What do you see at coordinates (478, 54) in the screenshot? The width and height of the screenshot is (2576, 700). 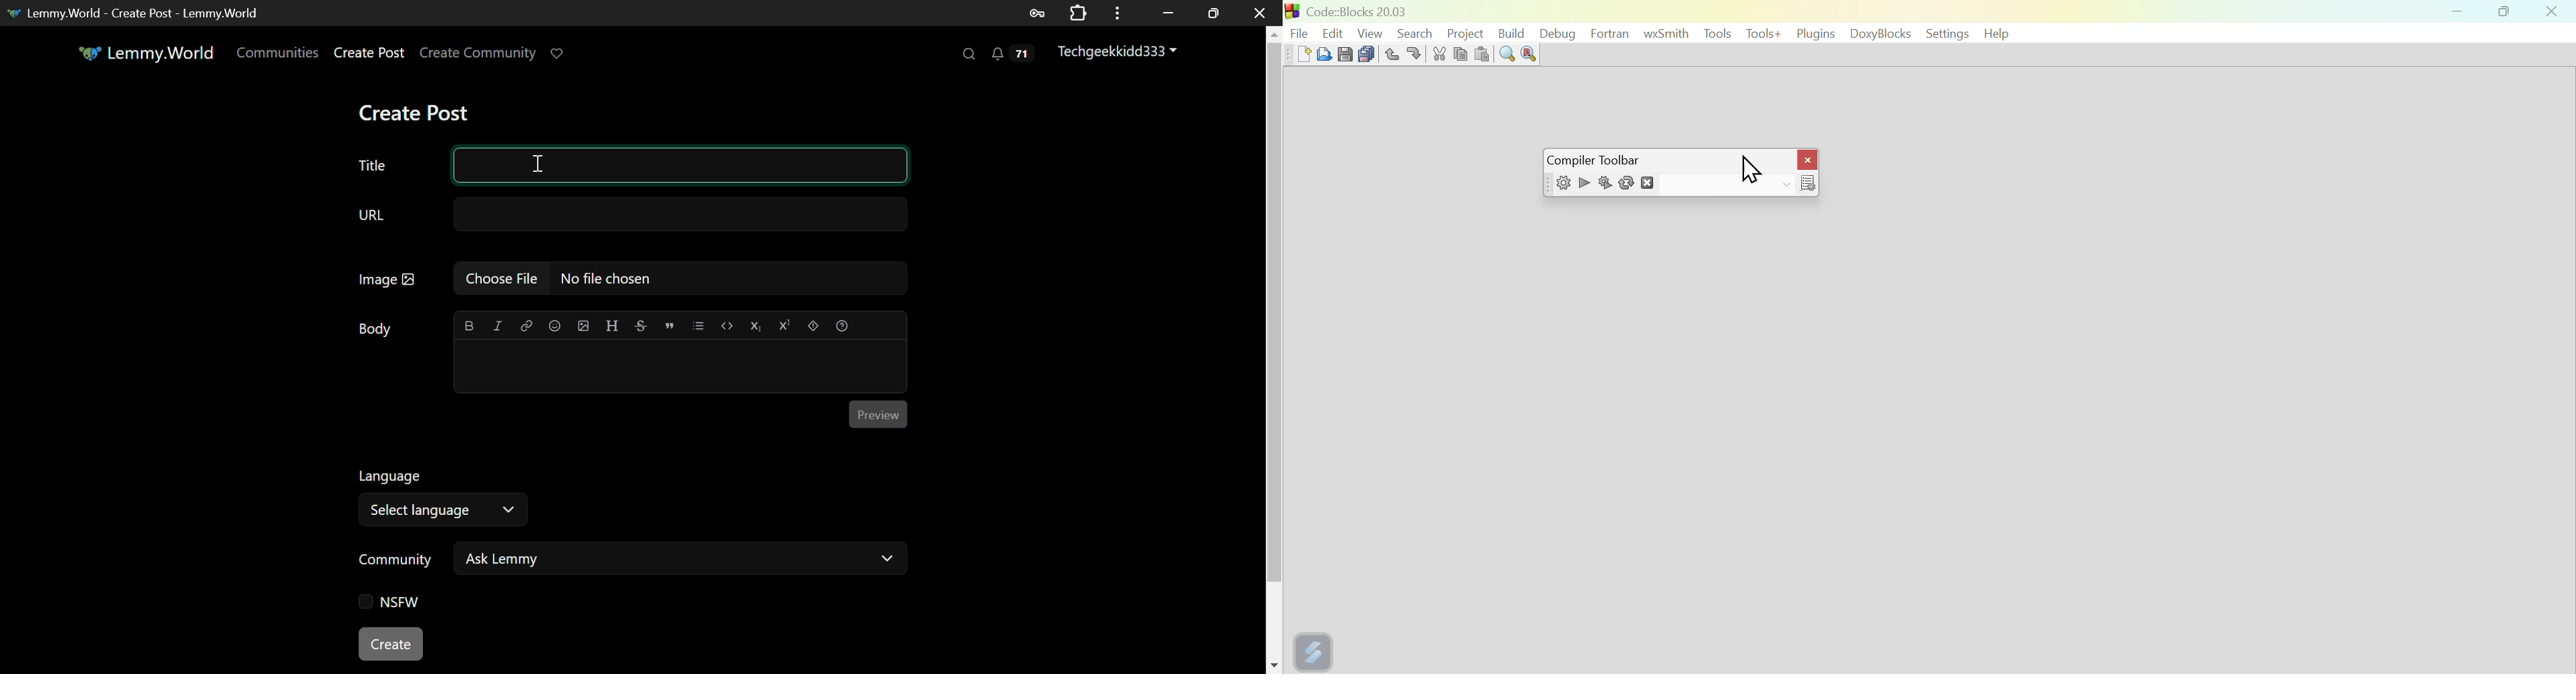 I see `Create Community` at bounding box center [478, 54].